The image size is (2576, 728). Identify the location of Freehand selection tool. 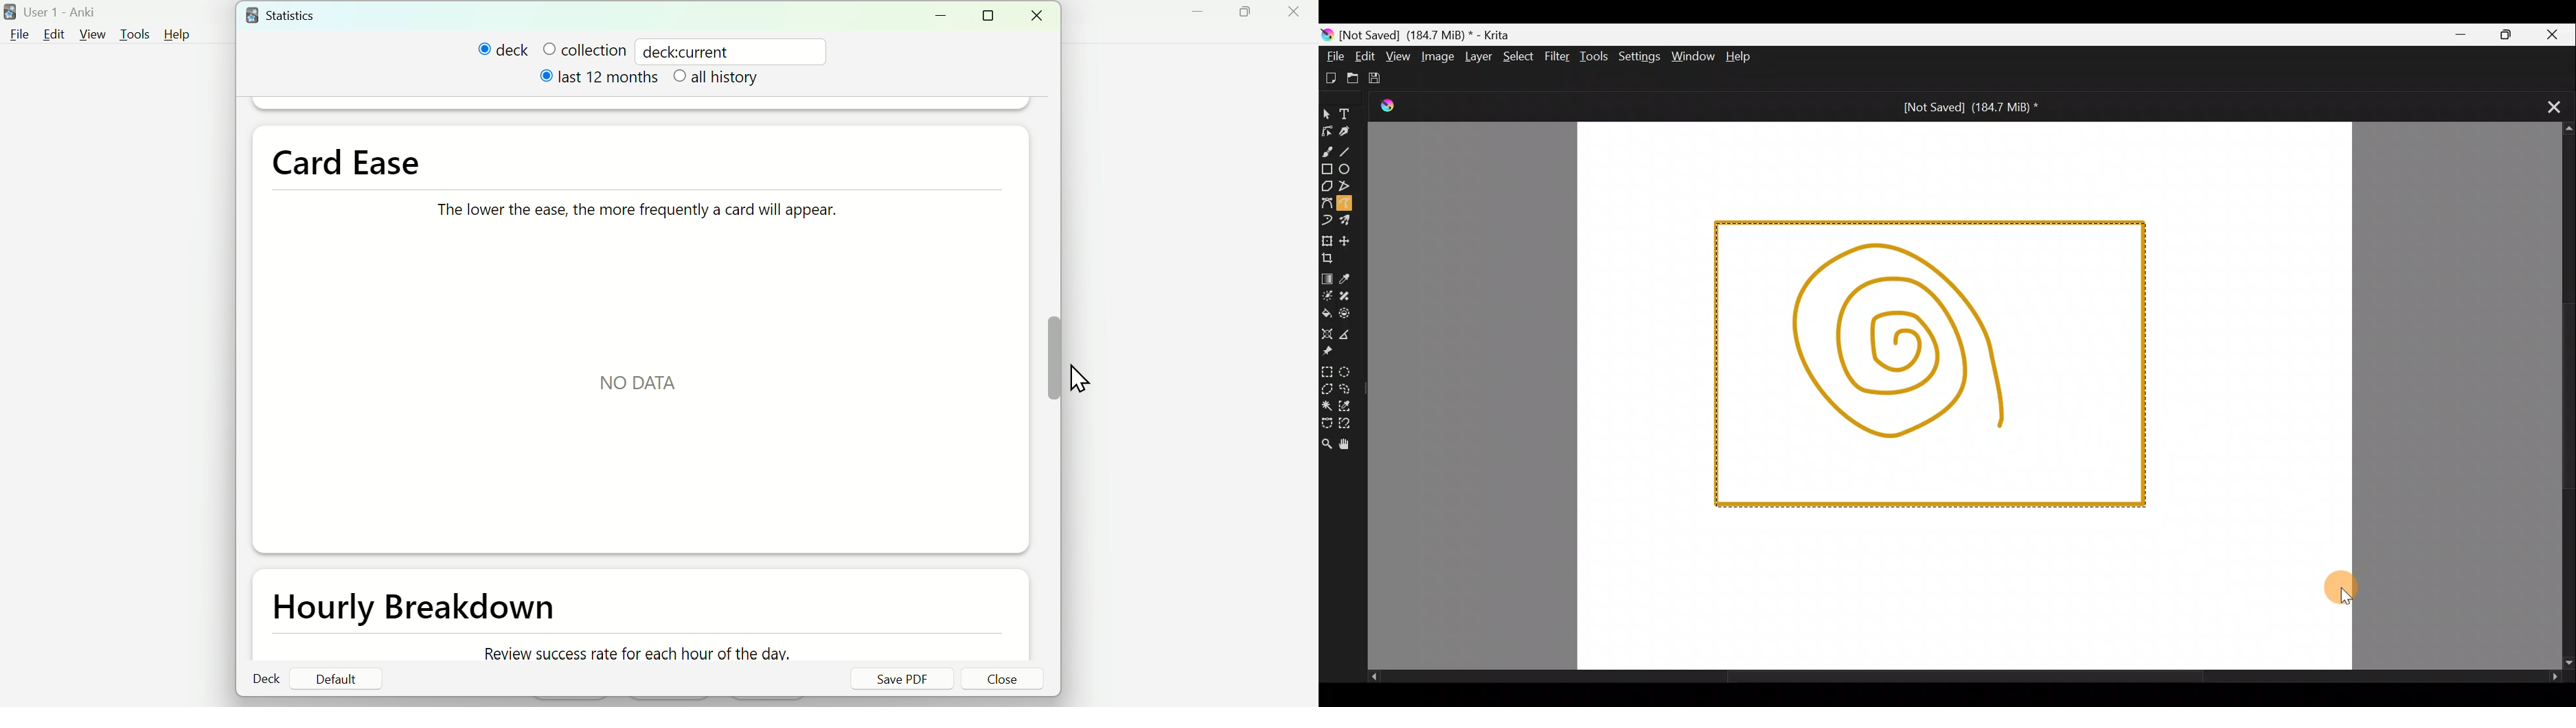
(1353, 391).